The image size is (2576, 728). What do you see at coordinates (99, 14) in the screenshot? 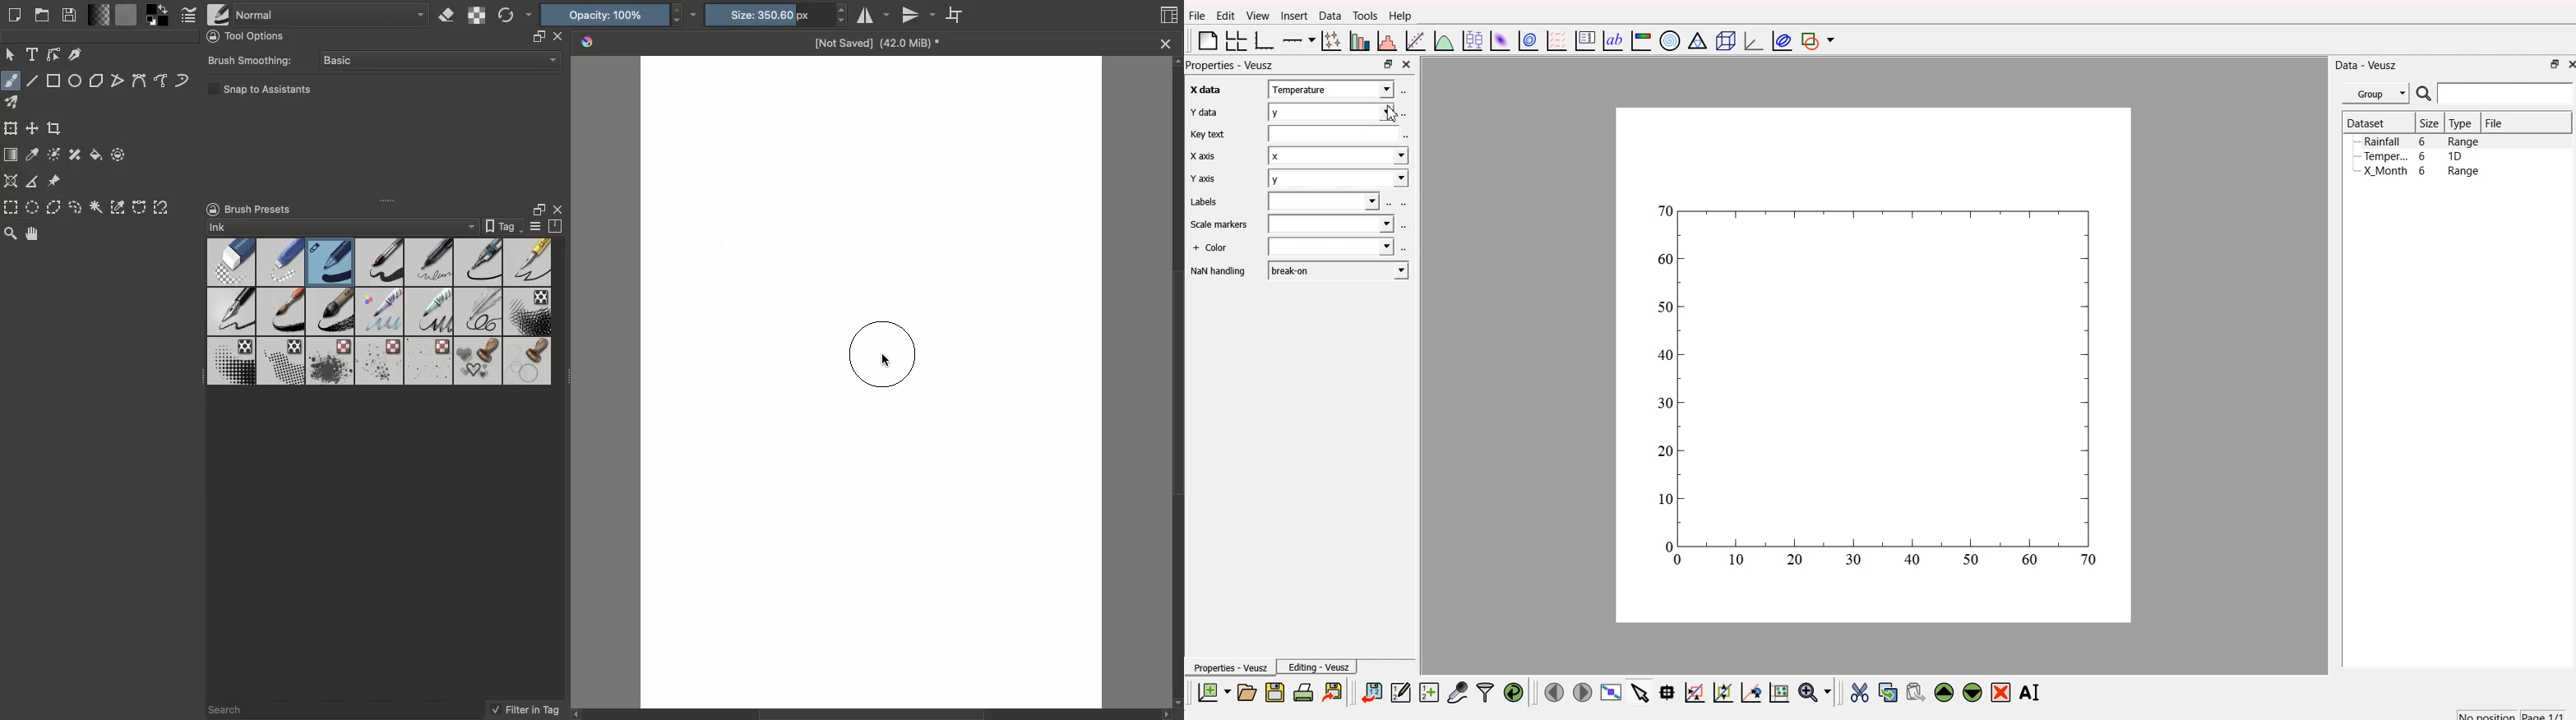
I see `Fill gradients` at bounding box center [99, 14].